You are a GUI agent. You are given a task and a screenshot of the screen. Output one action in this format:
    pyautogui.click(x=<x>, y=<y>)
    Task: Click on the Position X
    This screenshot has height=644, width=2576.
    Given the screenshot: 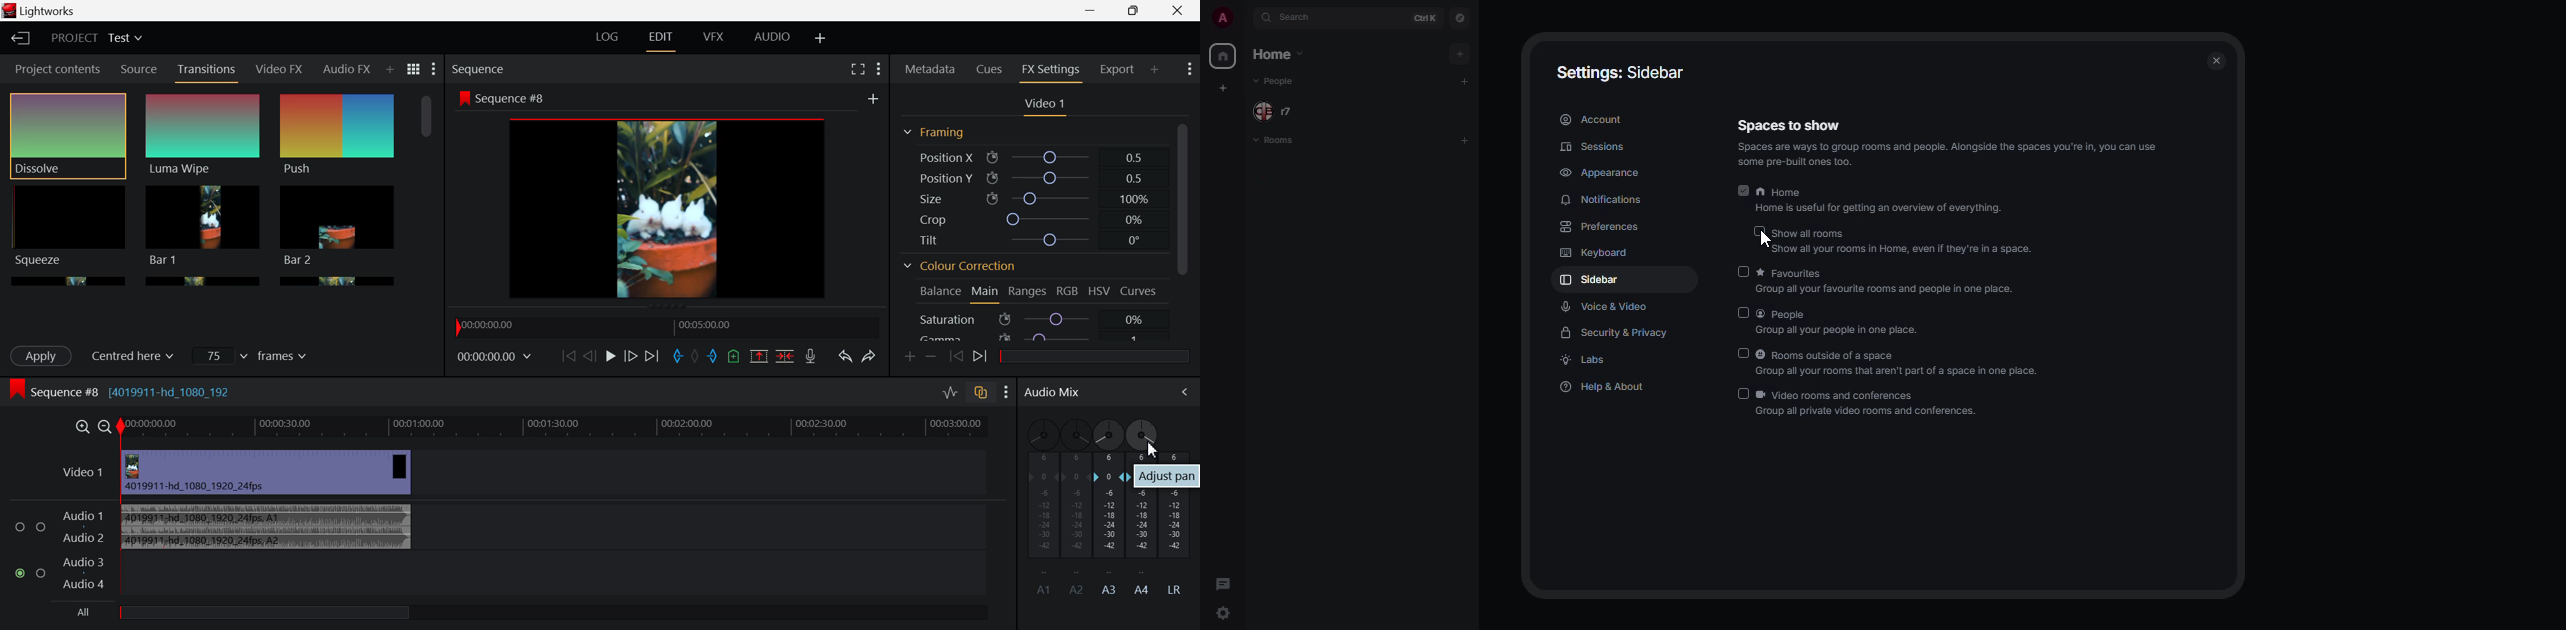 What is the action you would take?
    pyautogui.click(x=1032, y=157)
    